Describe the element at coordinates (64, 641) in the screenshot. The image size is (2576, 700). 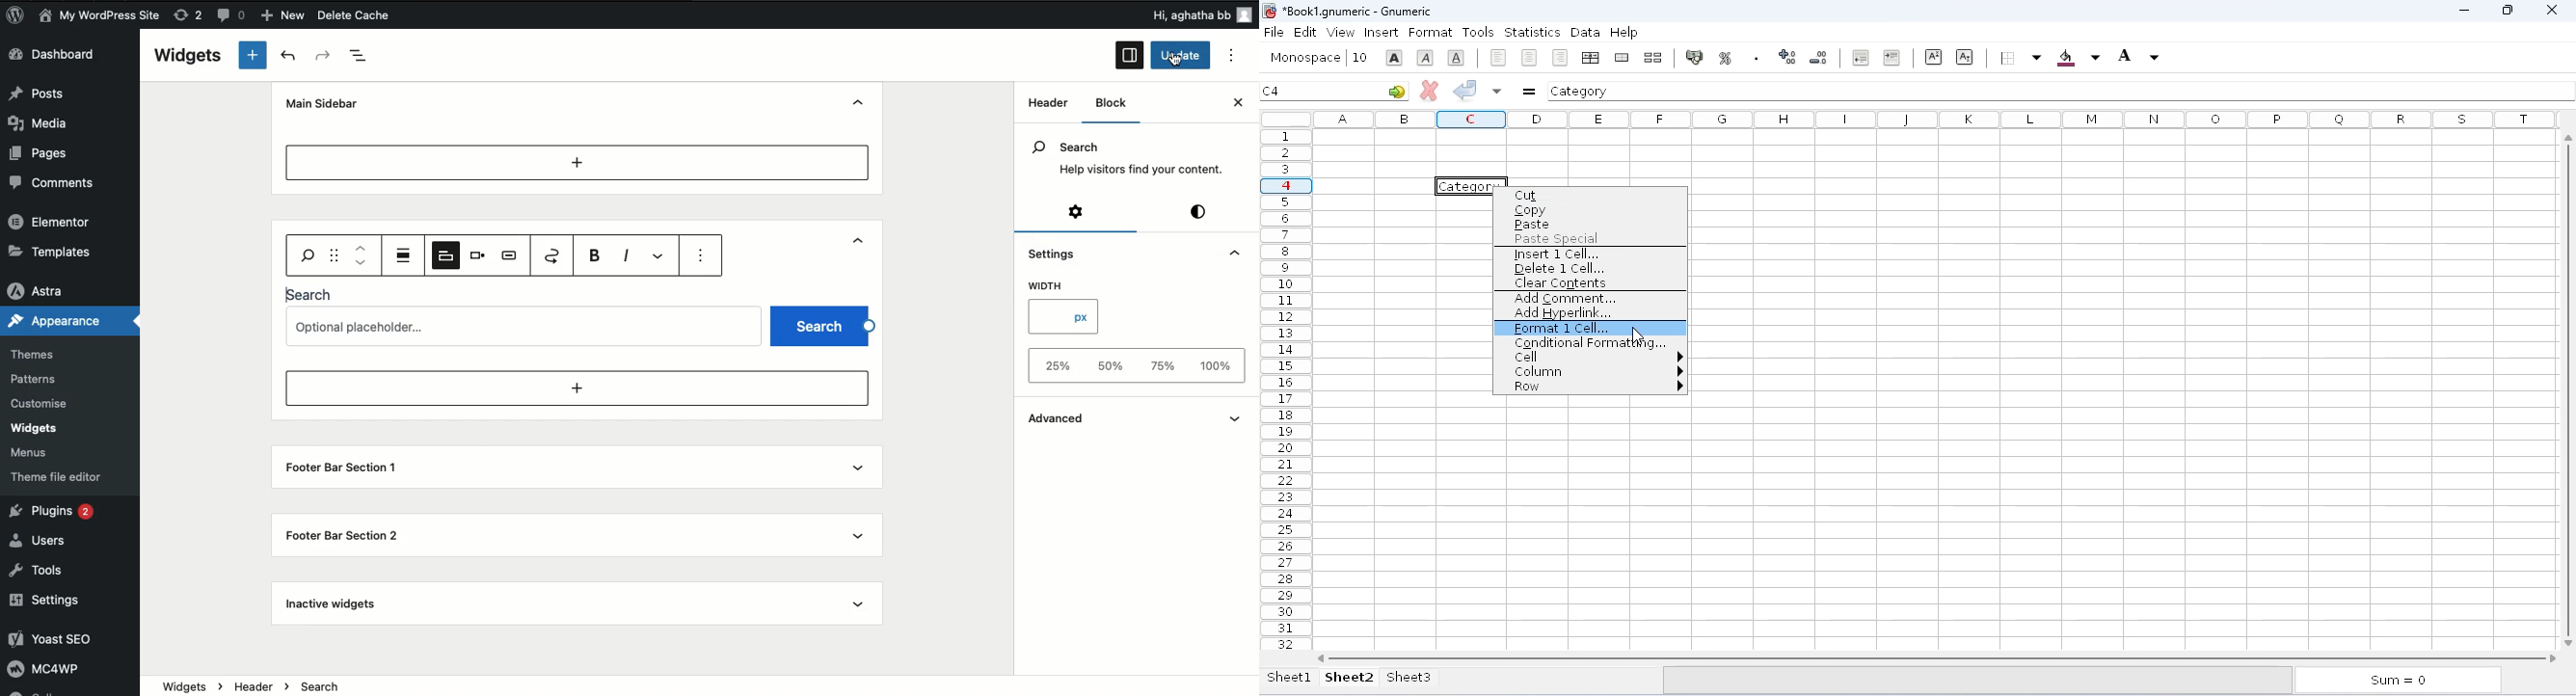
I see `Yoast SEO` at that location.